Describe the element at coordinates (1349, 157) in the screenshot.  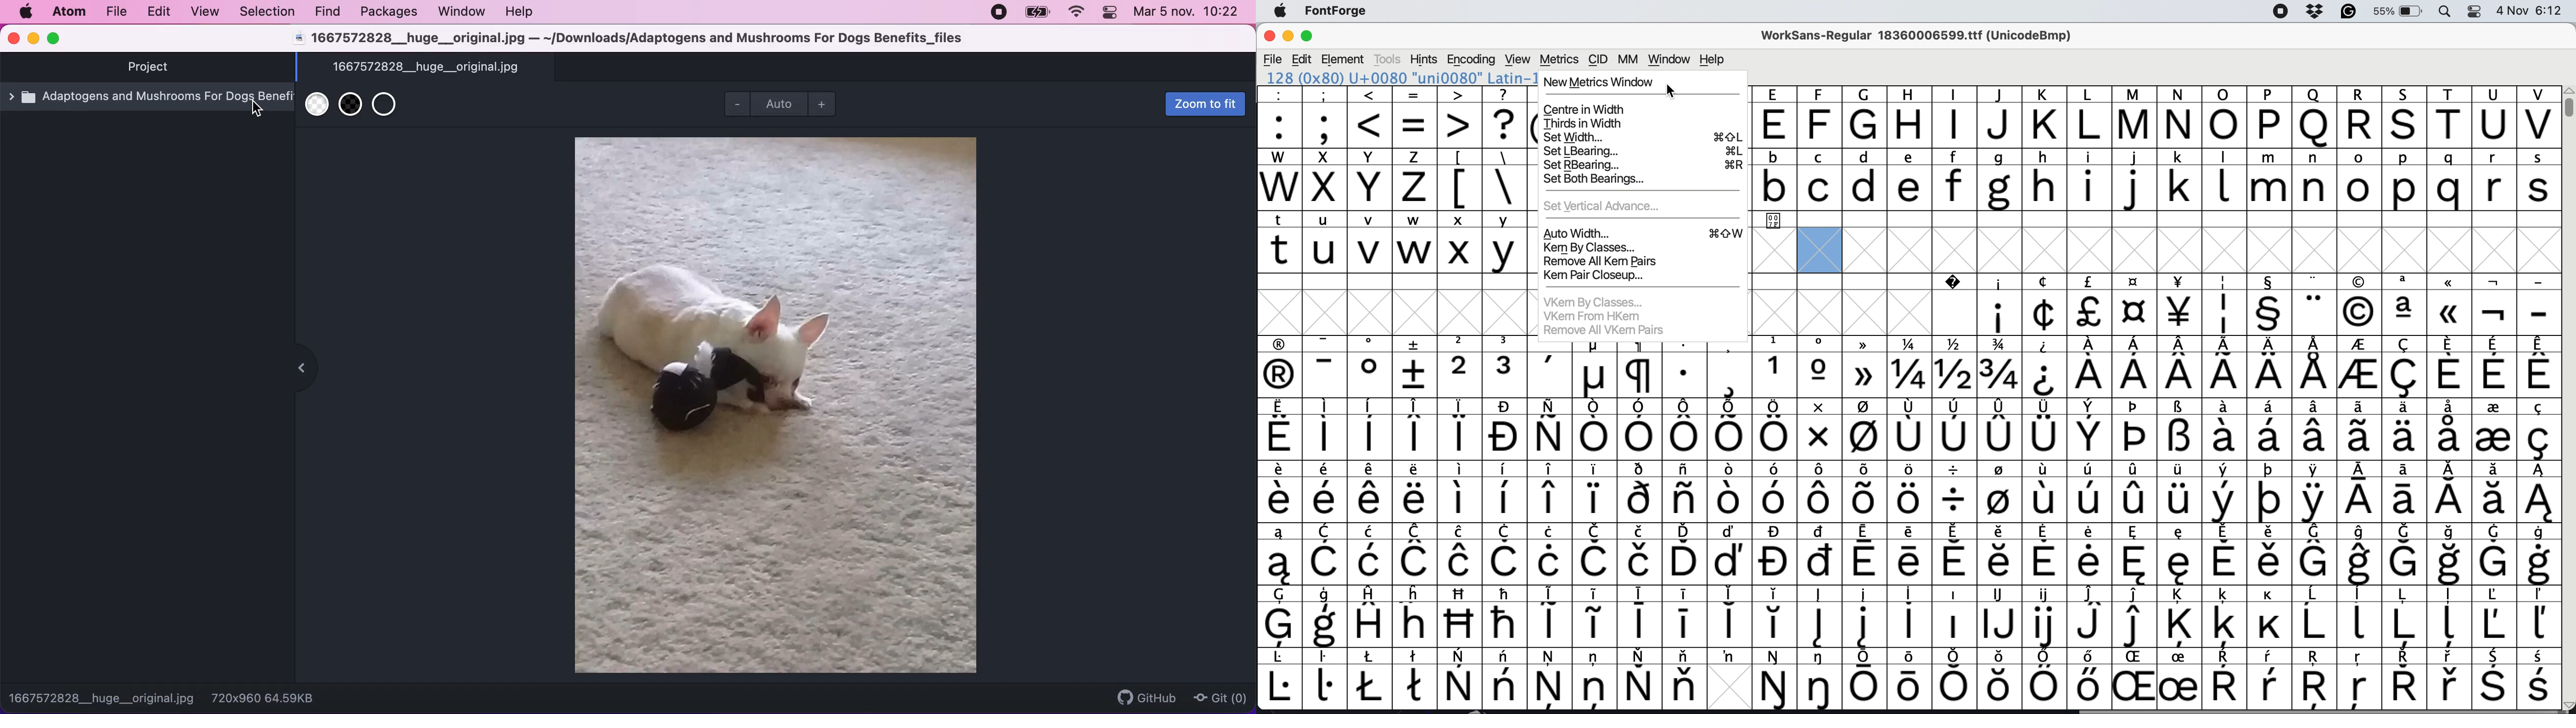
I see `uppercase letters` at that location.